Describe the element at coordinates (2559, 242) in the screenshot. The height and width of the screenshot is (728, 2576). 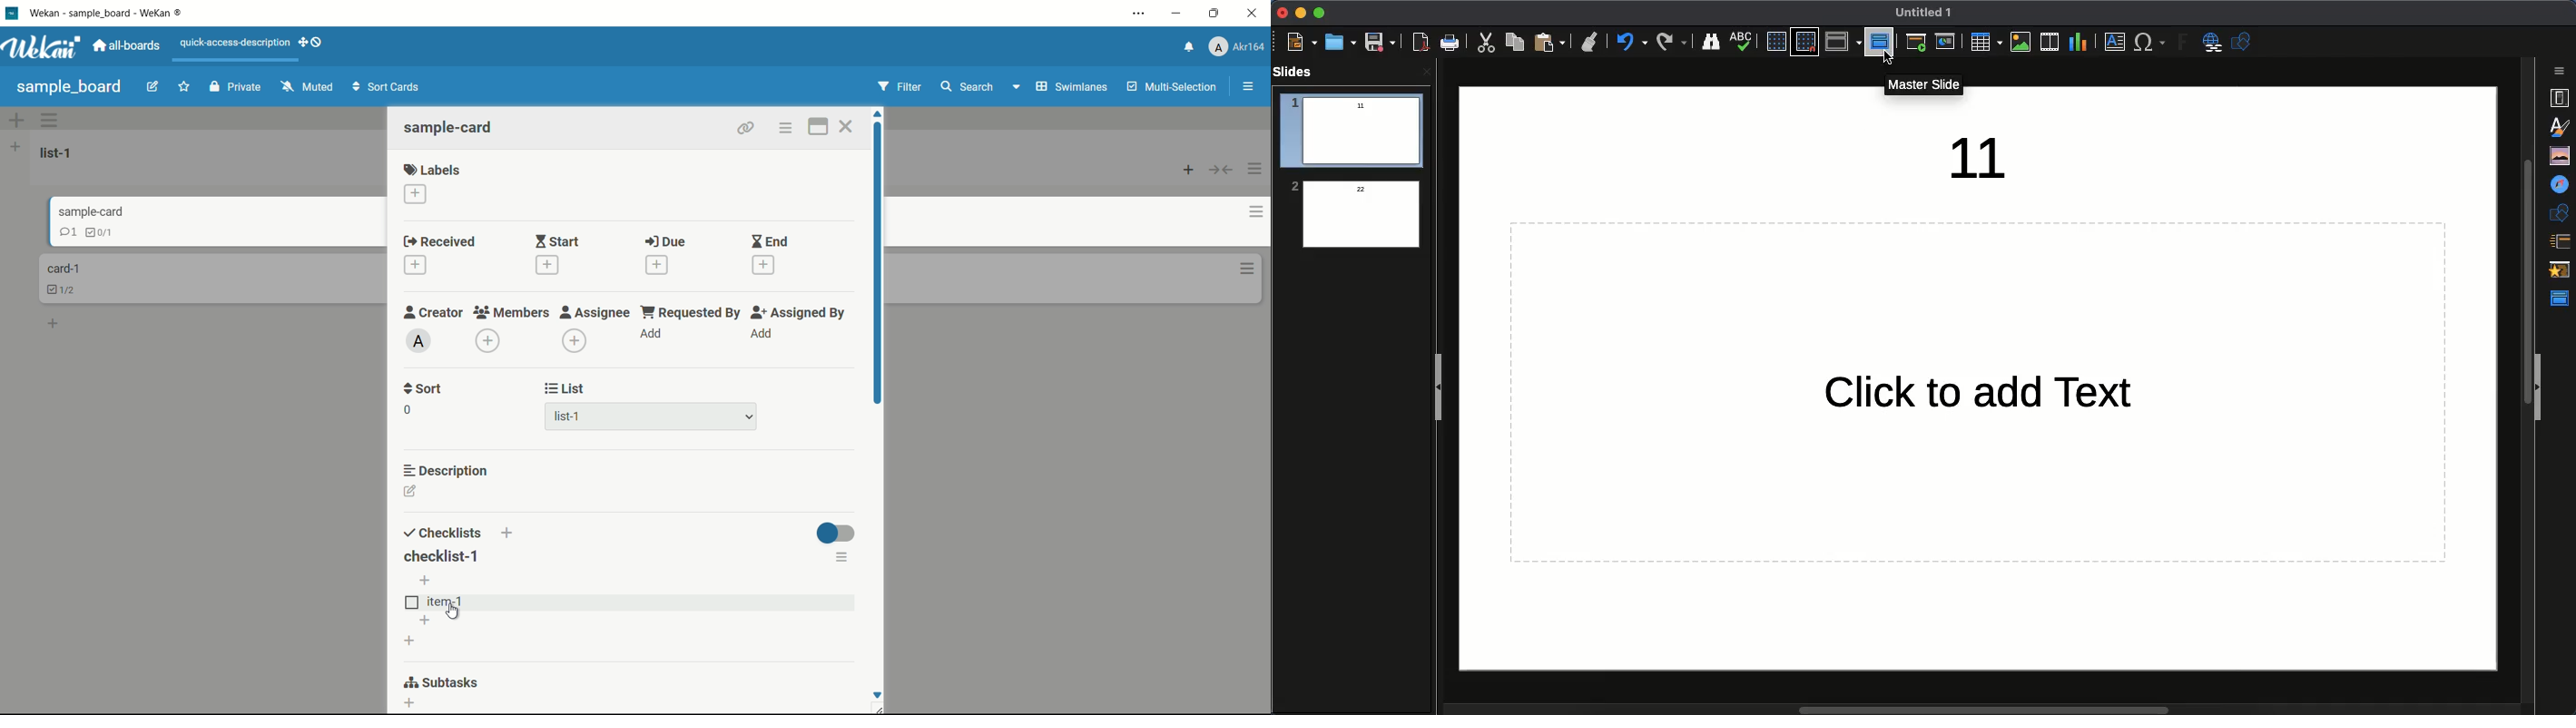
I see `Slide transition` at that location.